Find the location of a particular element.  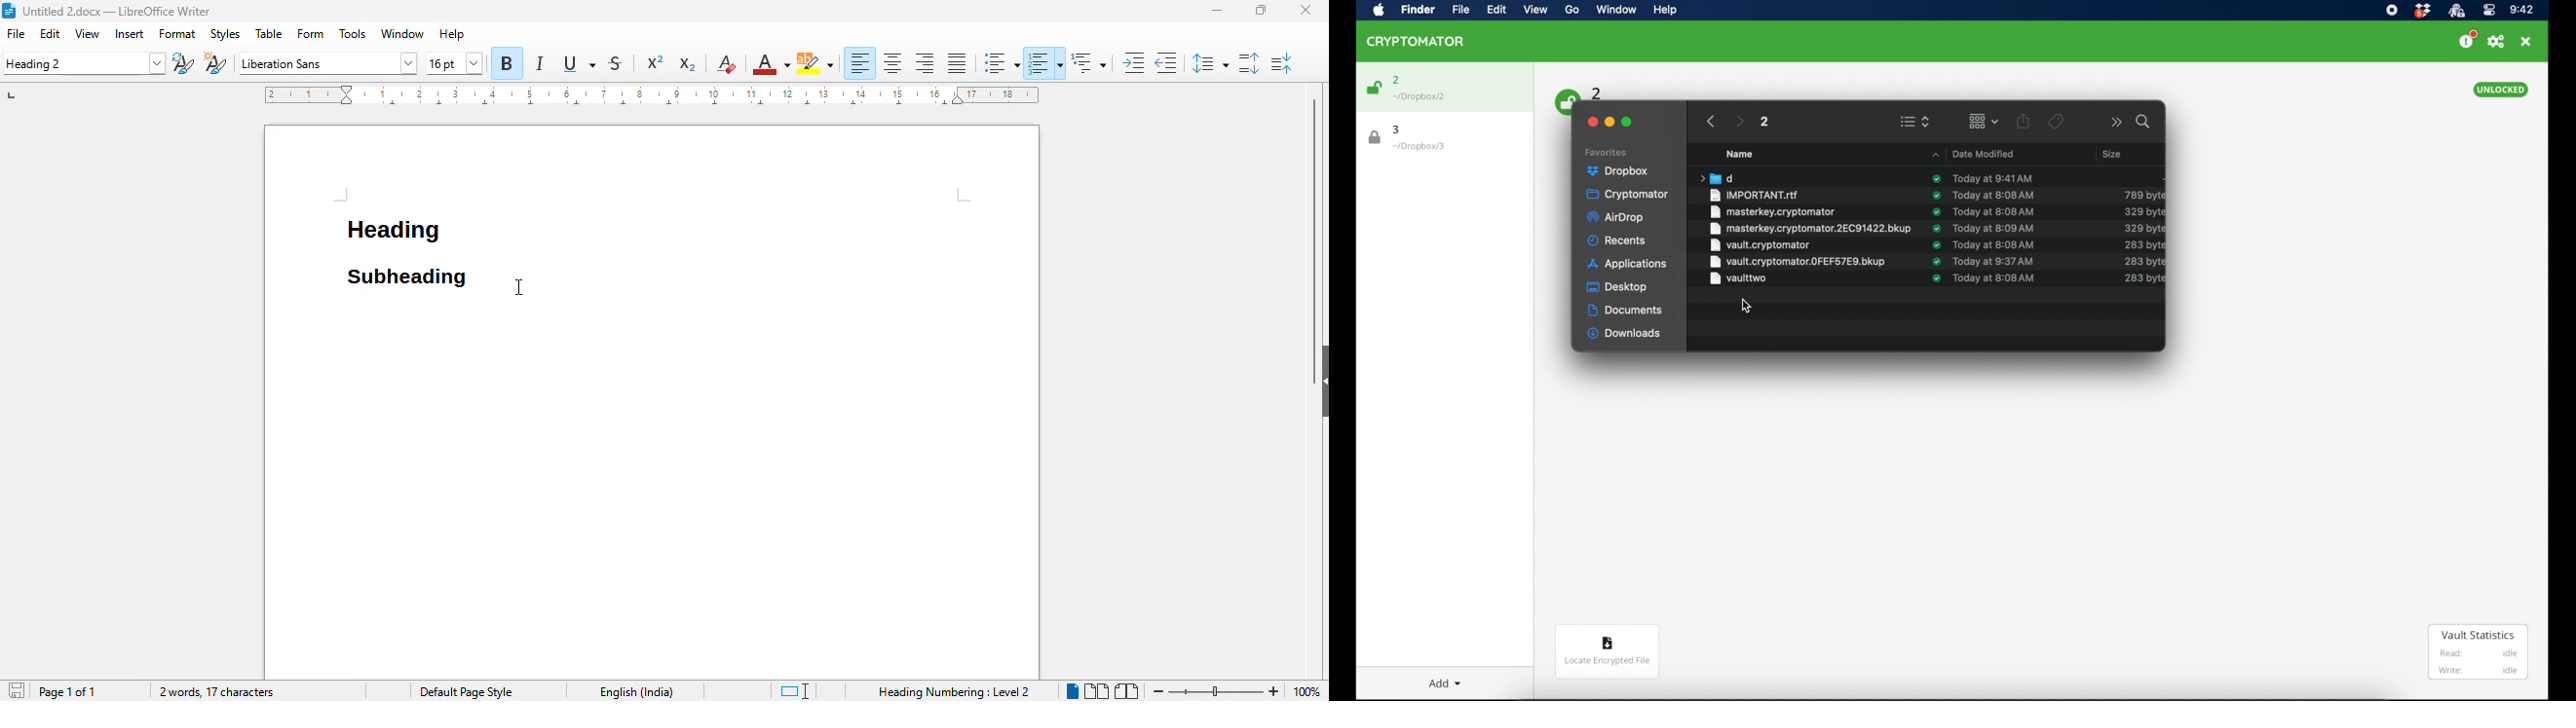

view options is located at coordinates (1915, 121).